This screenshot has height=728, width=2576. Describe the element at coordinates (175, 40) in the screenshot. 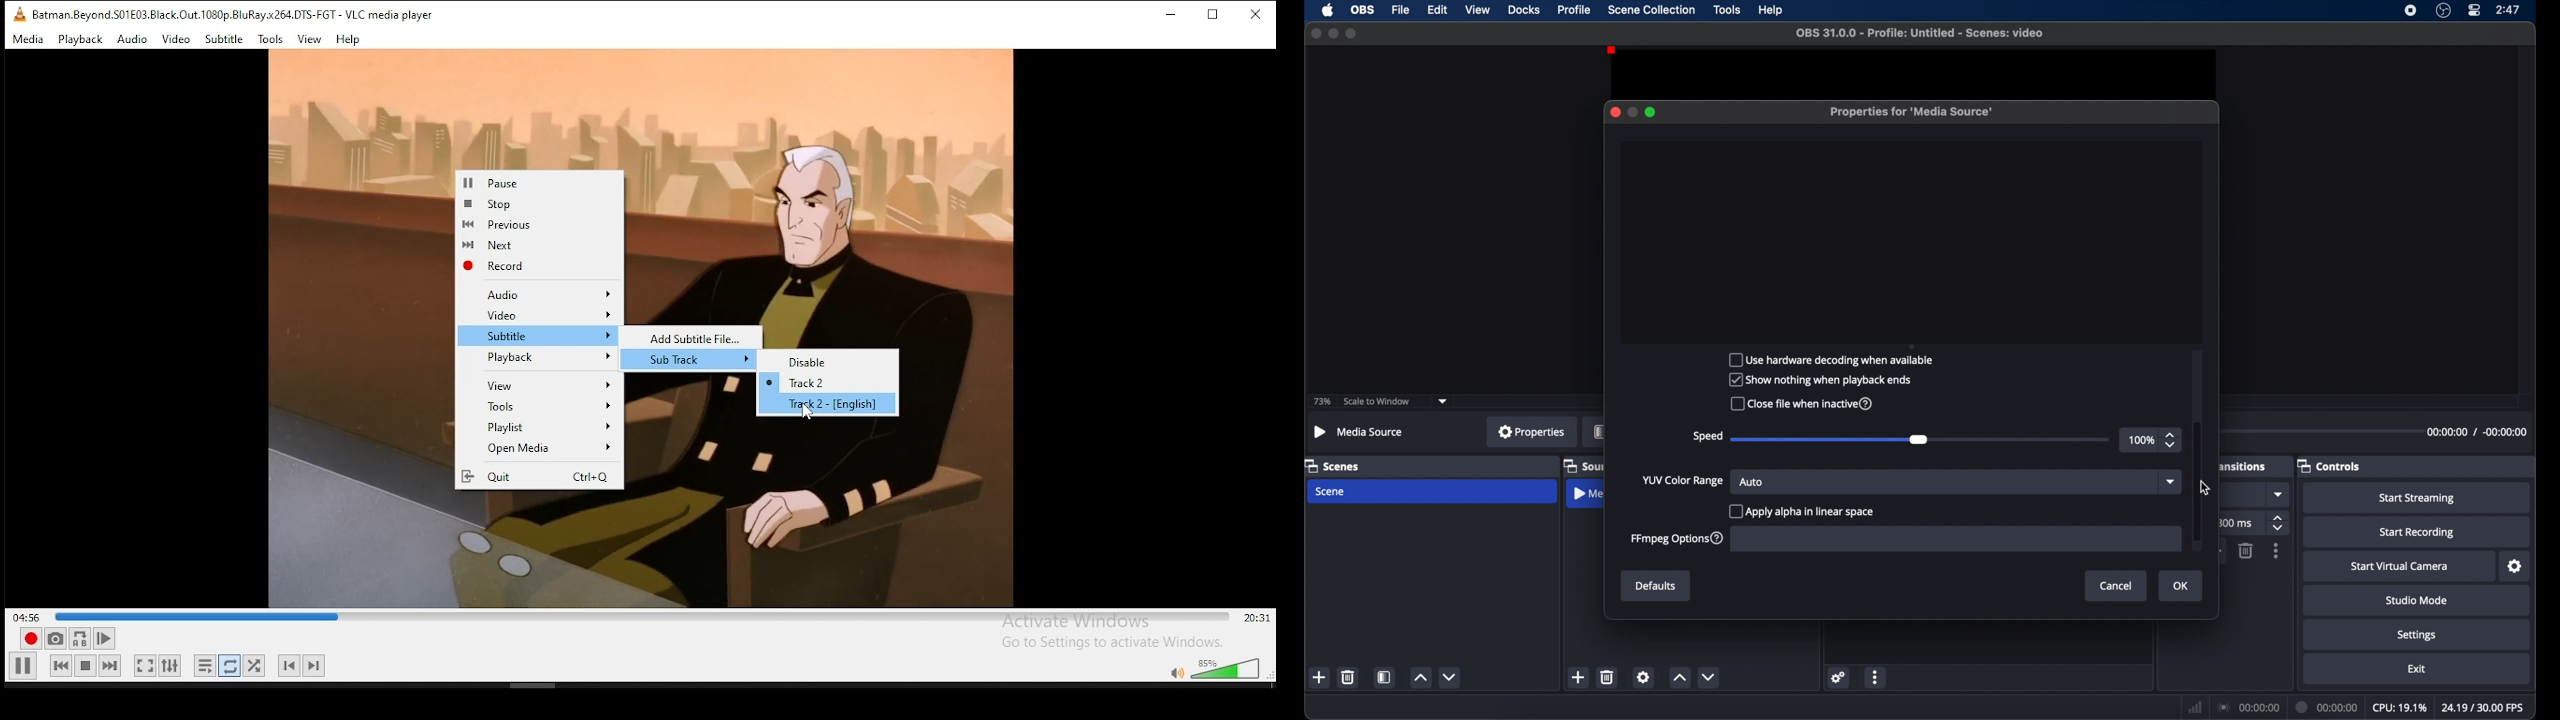

I see `Video` at that location.